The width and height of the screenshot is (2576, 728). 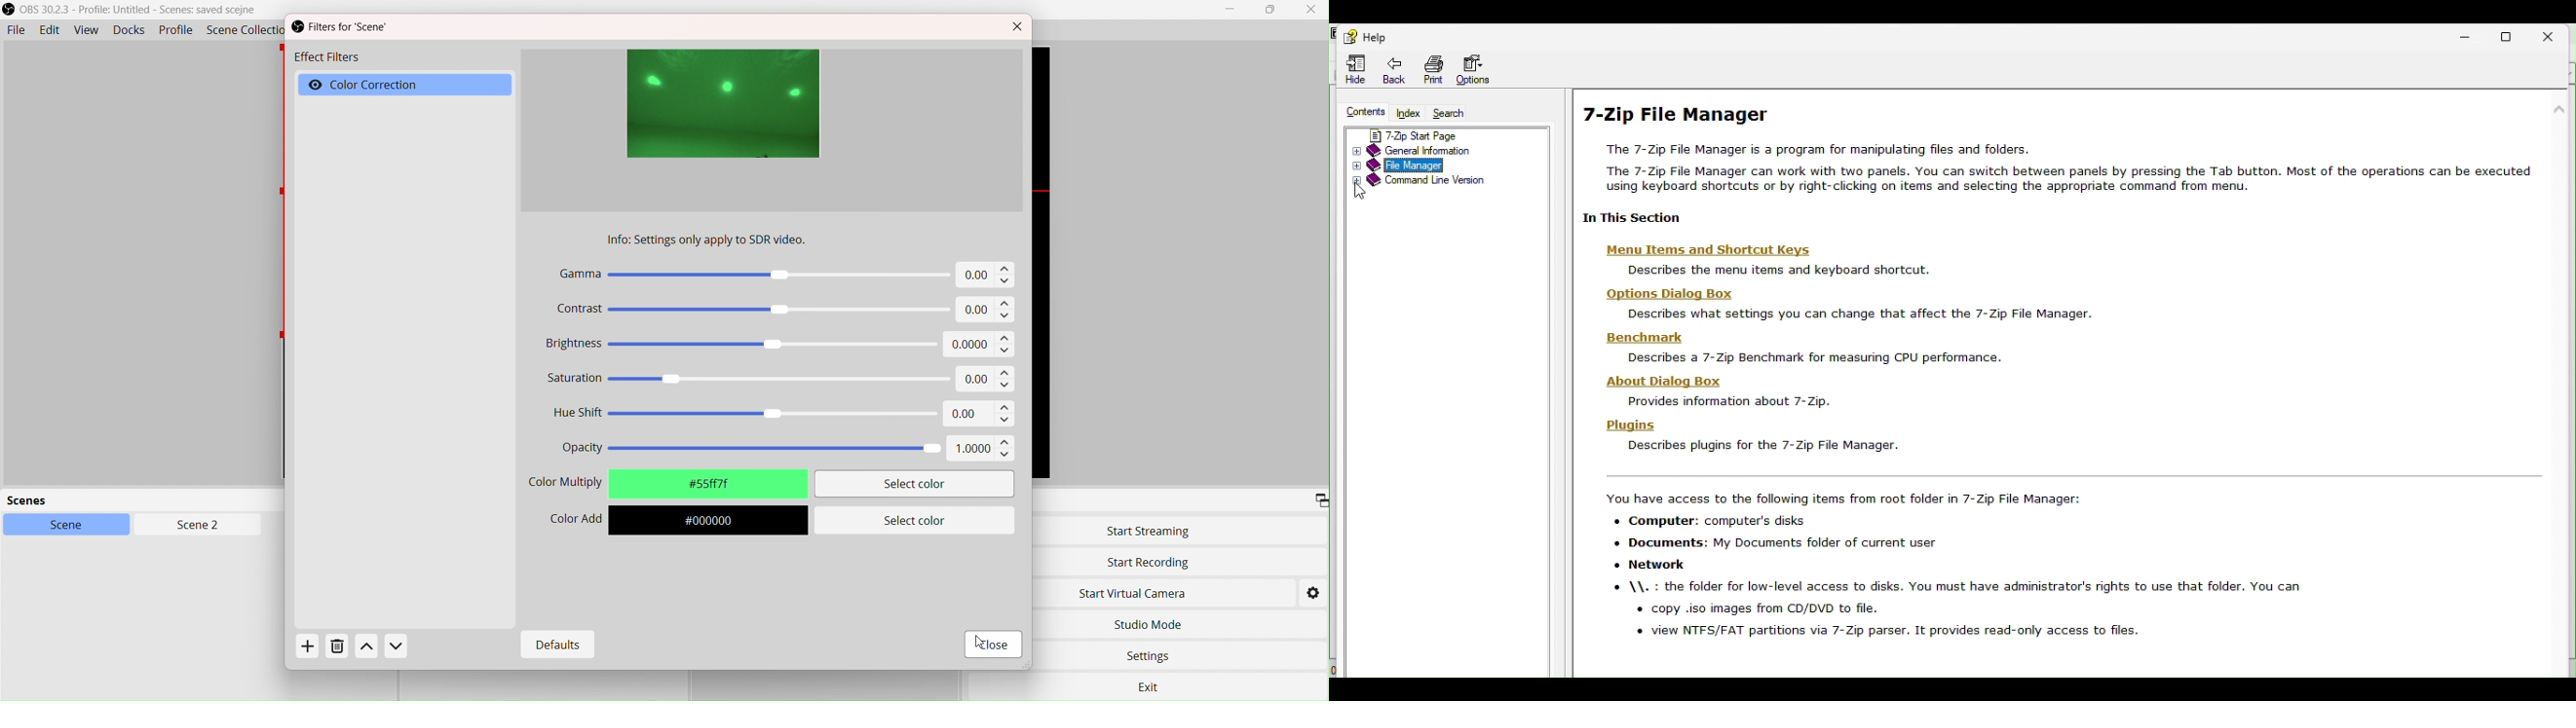 I want to click on Start Virtual Camera, so click(x=1142, y=593).